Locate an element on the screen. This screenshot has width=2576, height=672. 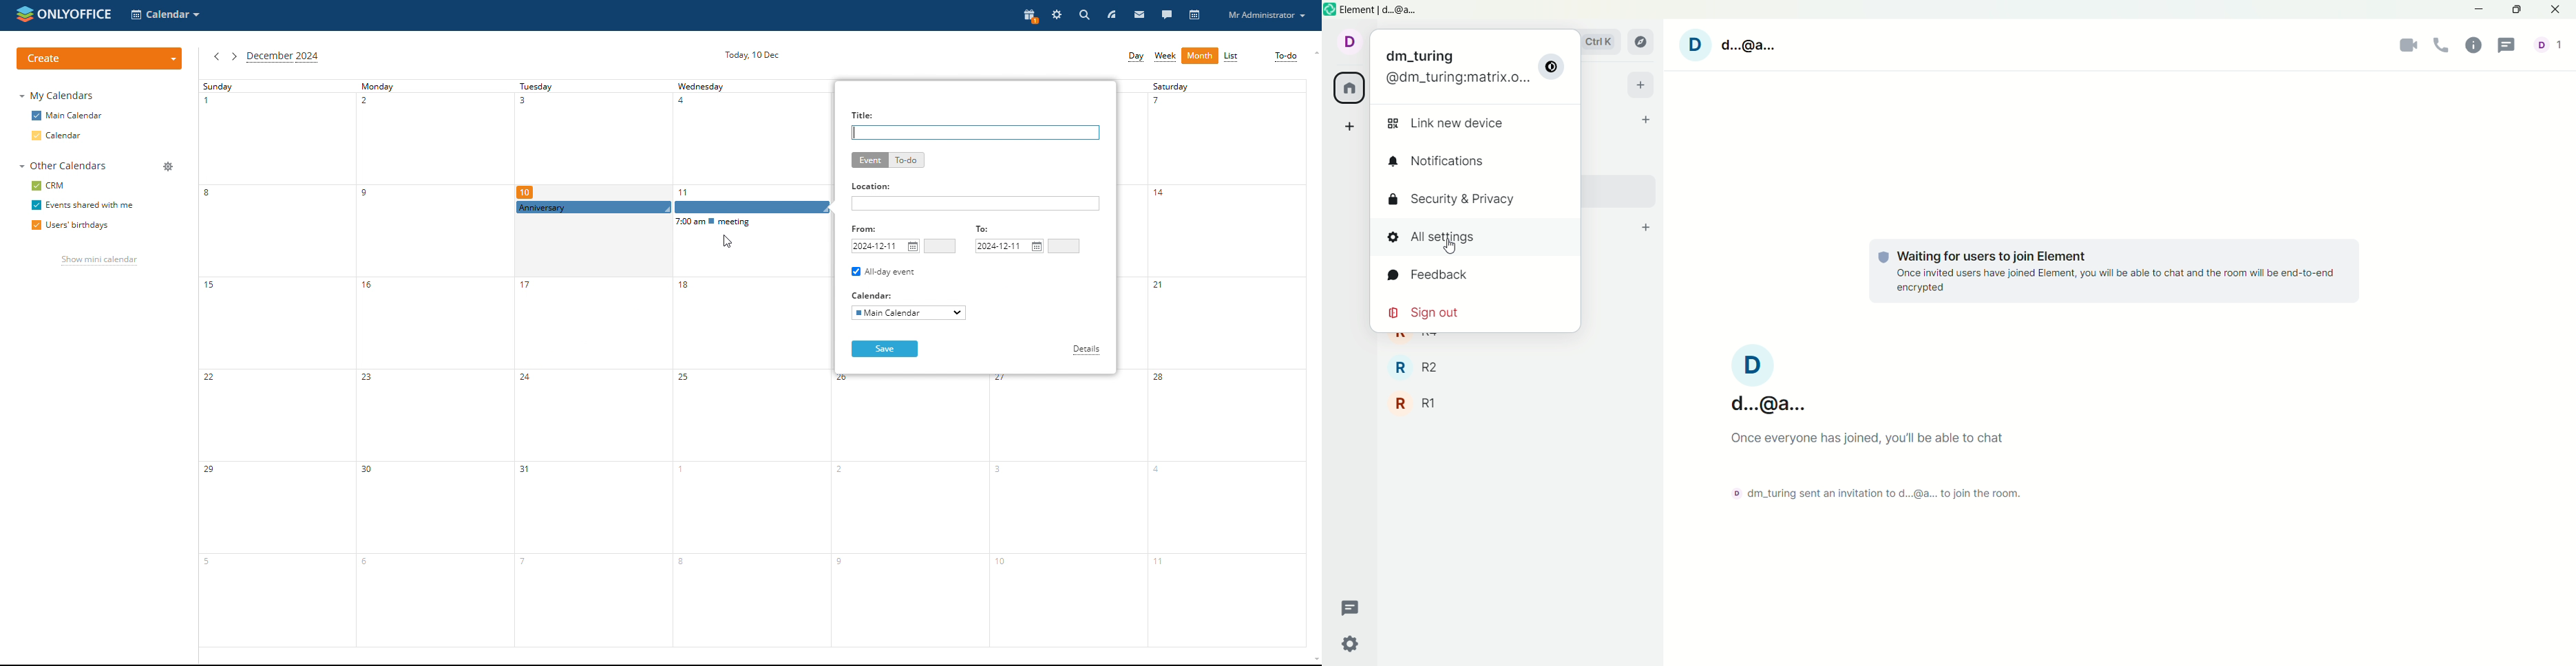
manage is located at coordinates (167, 166).